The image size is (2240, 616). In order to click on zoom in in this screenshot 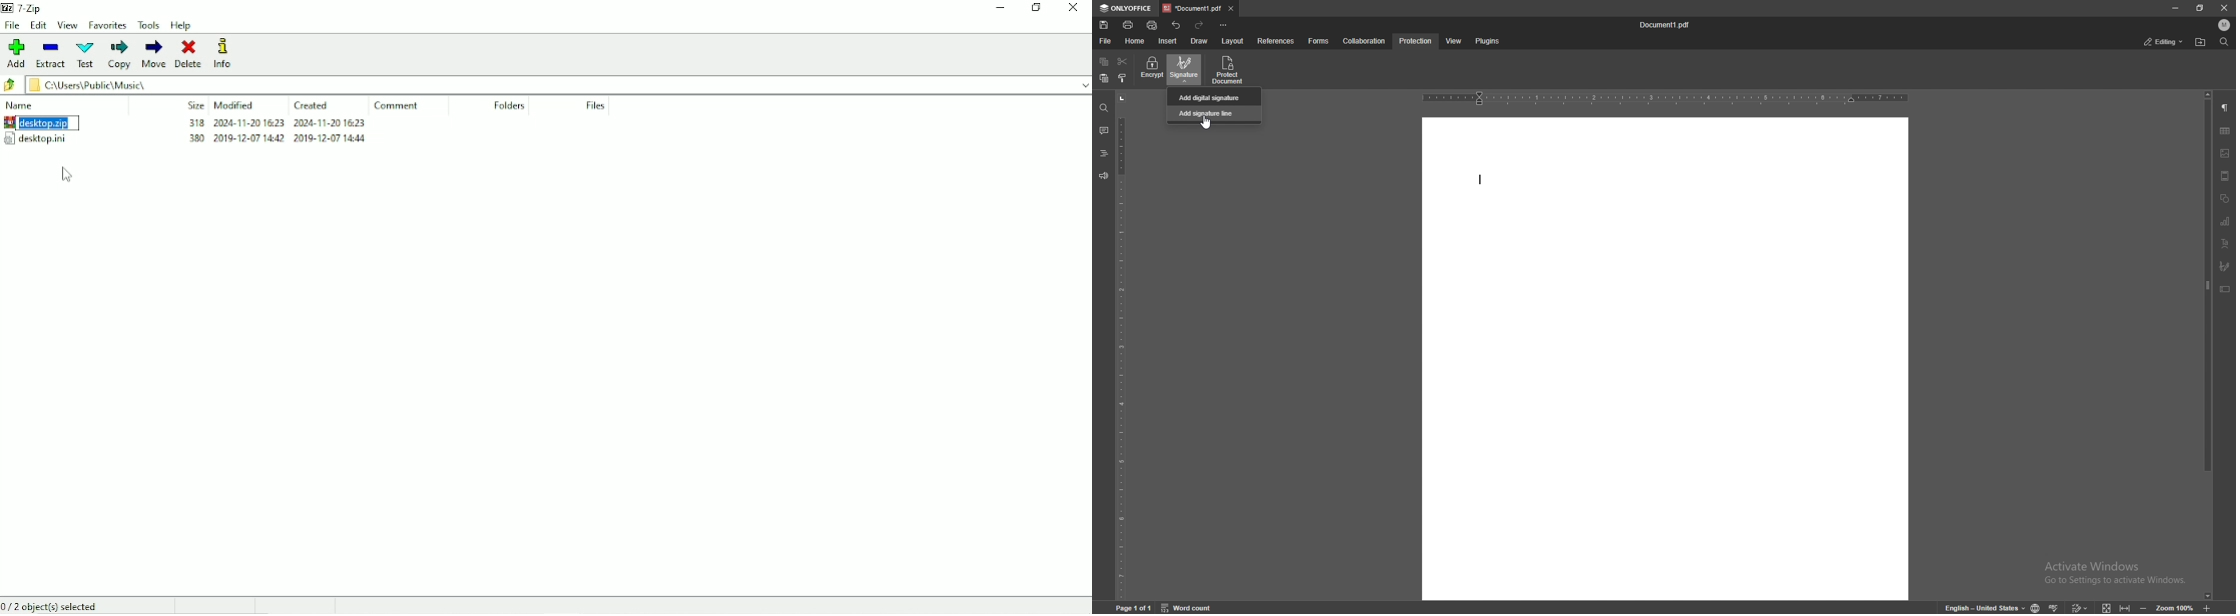, I will do `click(2217, 608)`.